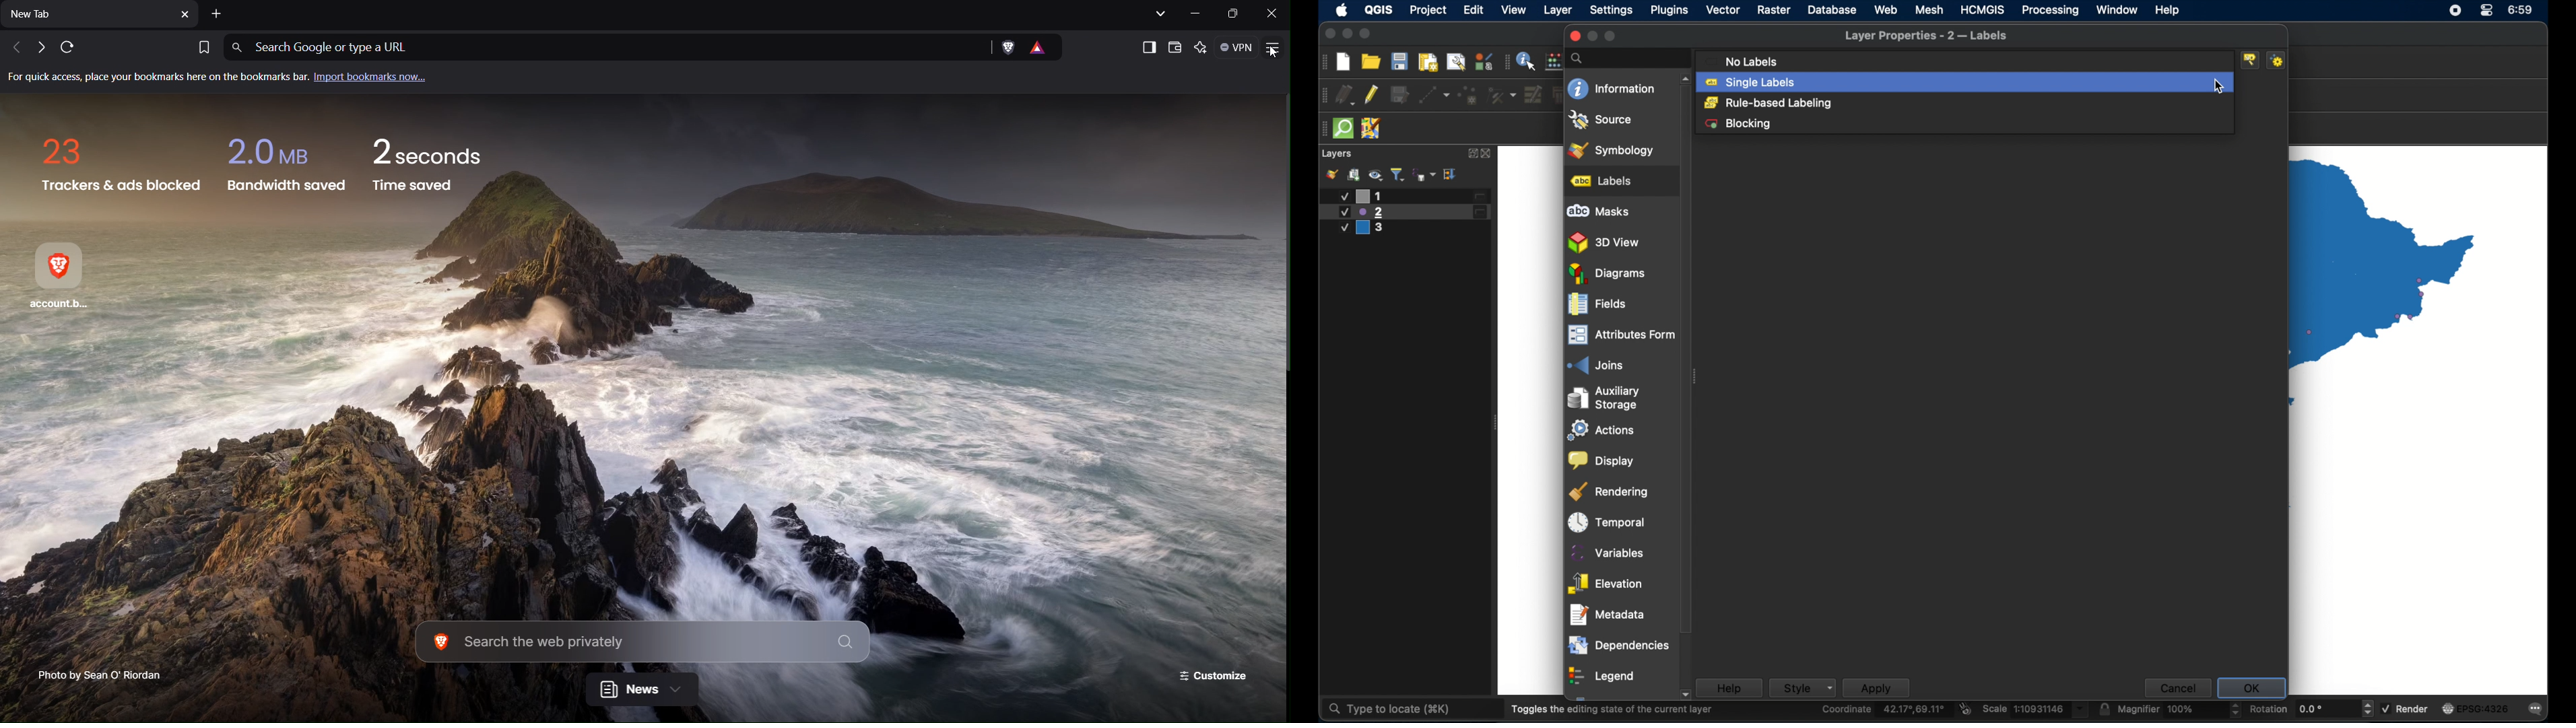 This screenshot has height=728, width=2576. Describe the element at coordinates (1555, 61) in the screenshot. I see `open field calculator` at that location.